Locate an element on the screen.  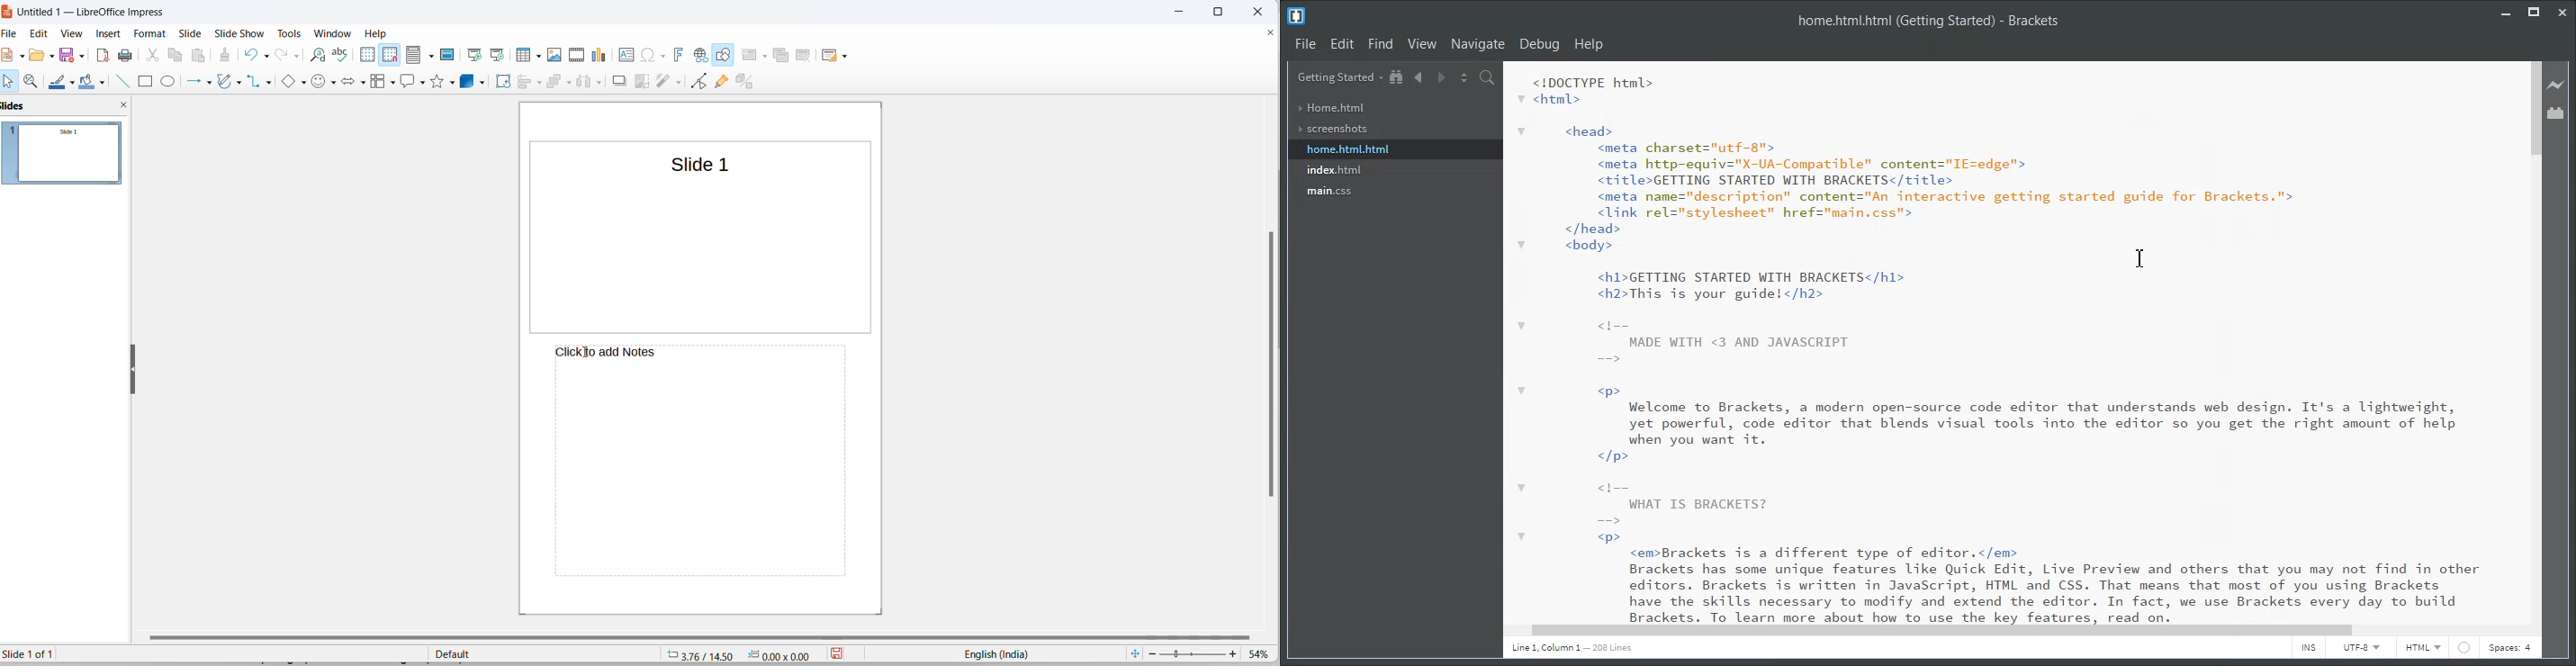
display views icons is located at coordinates (415, 55).